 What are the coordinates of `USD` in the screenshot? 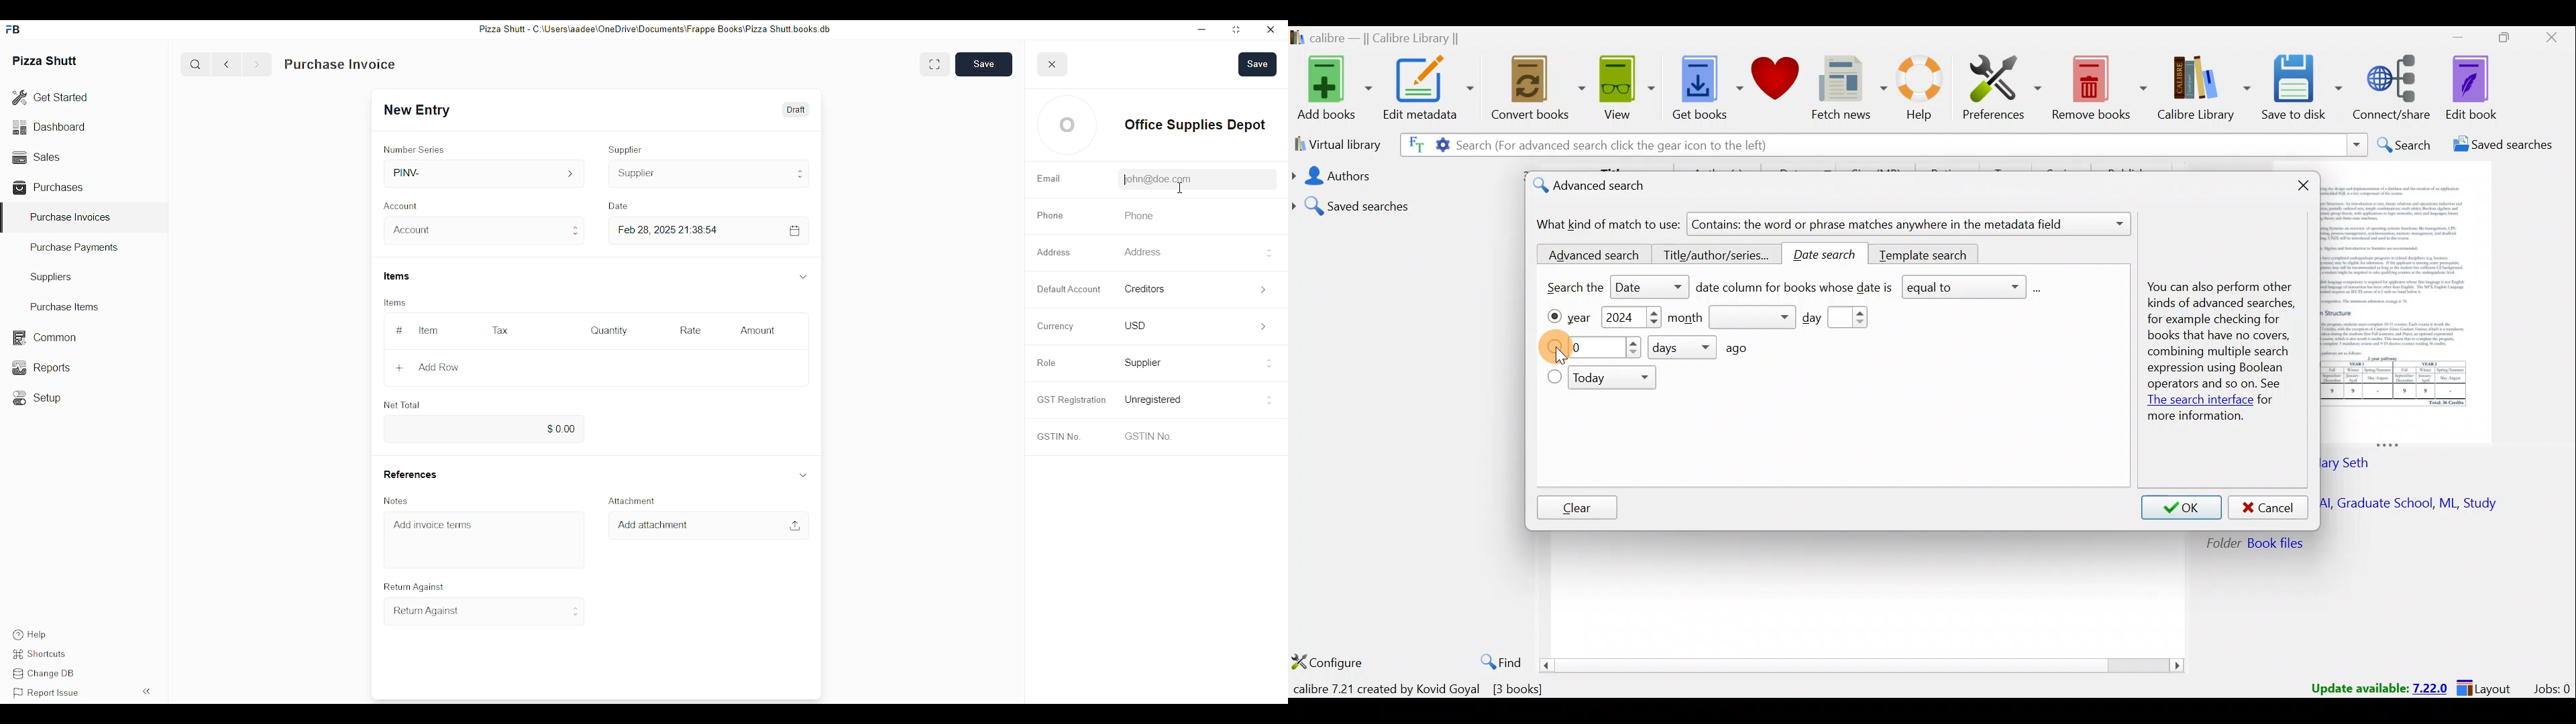 It's located at (1135, 324).